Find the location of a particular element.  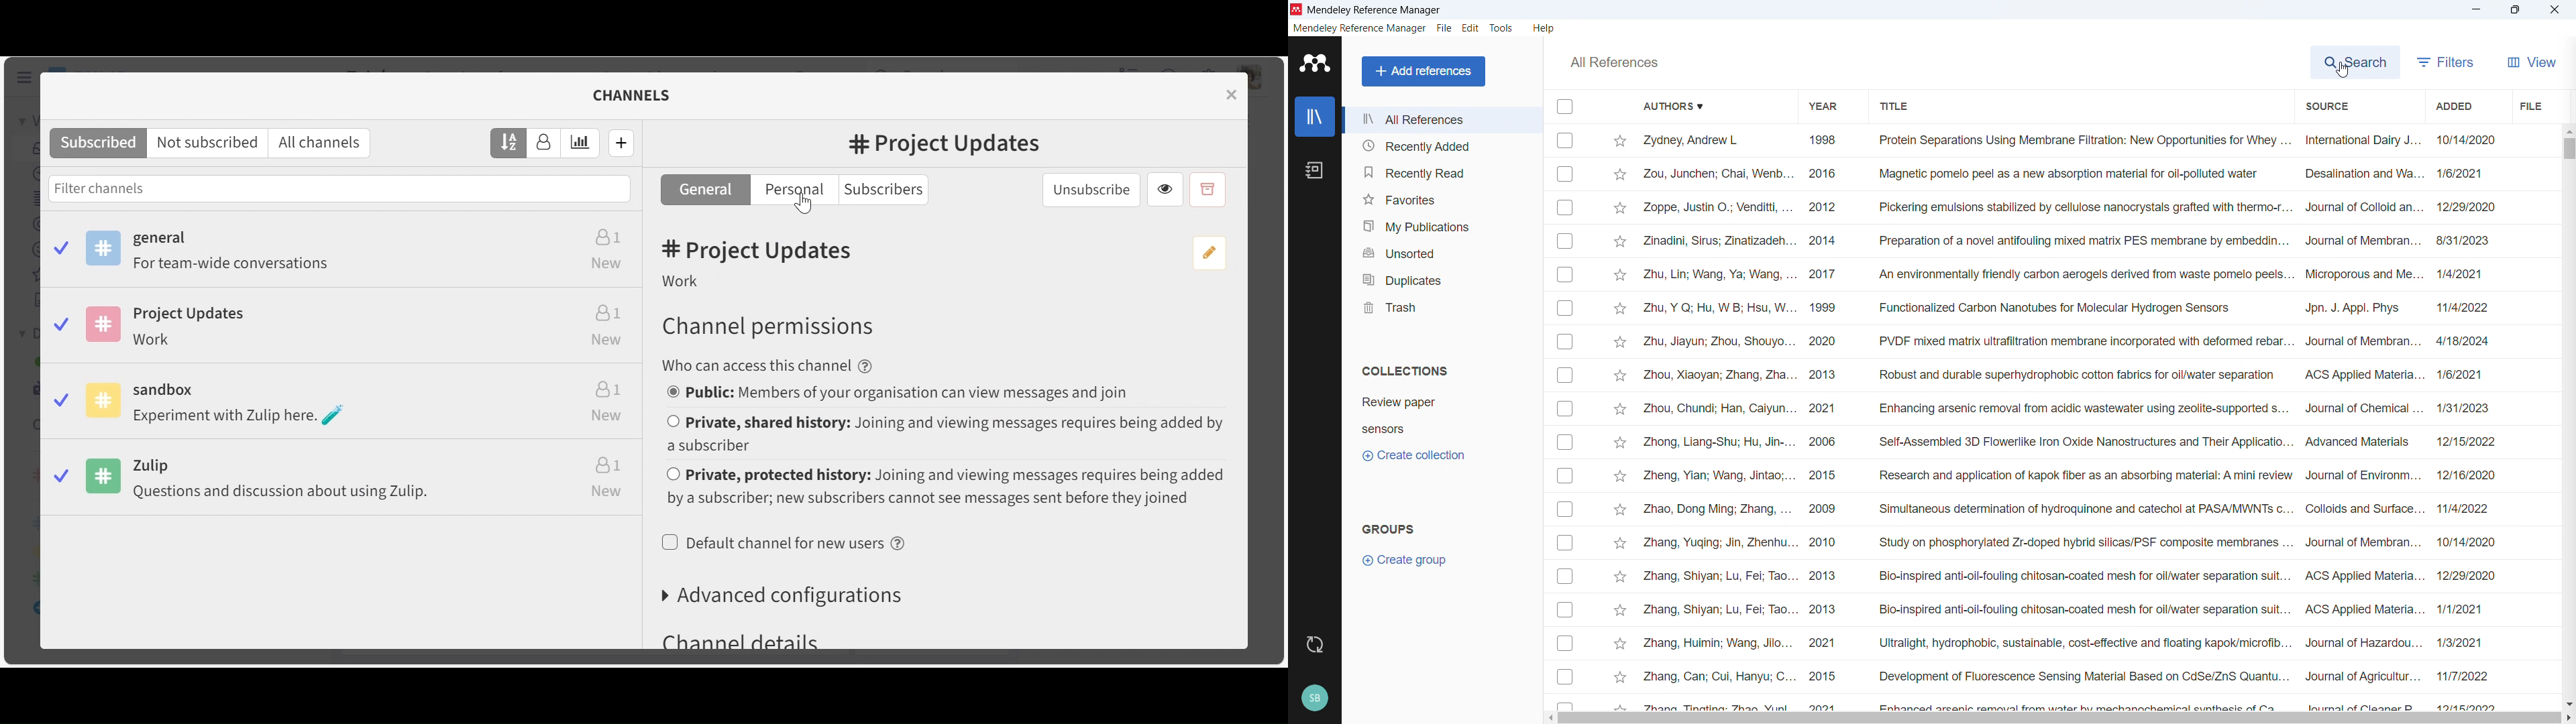

library is located at coordinates (1315, 116).